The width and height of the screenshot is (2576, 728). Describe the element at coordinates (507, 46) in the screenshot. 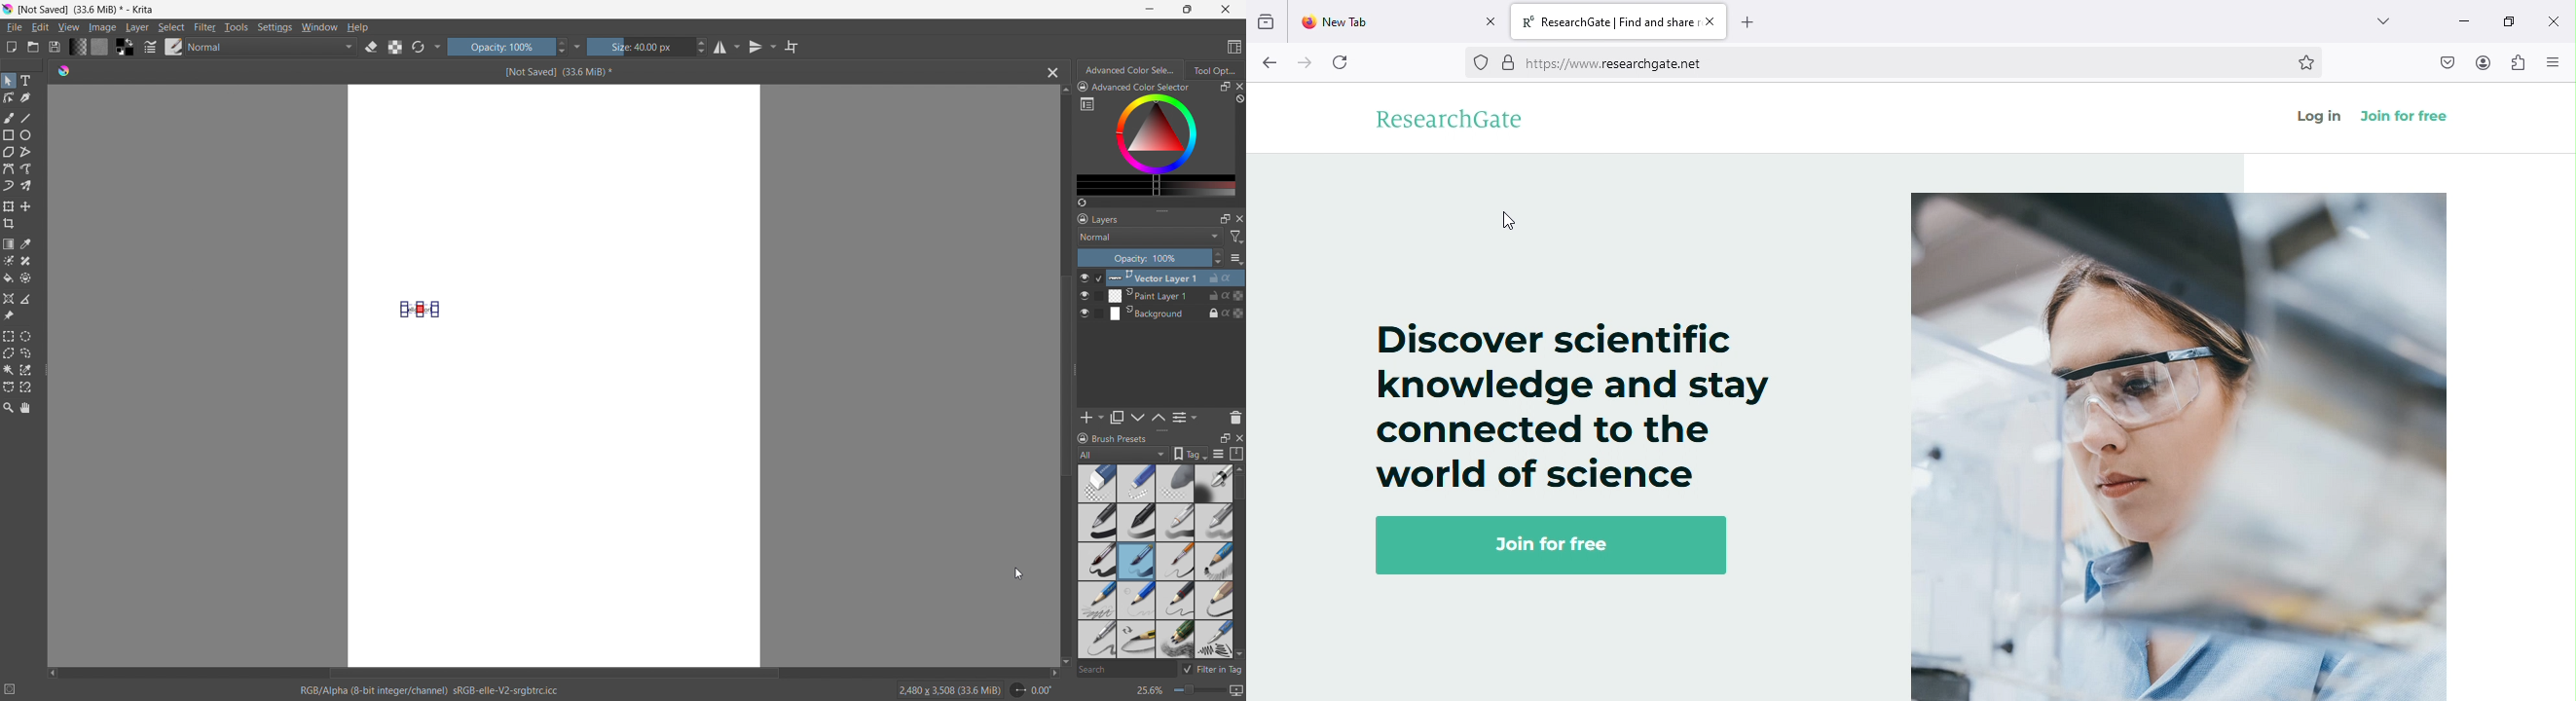

I see `opacity control` at that location.